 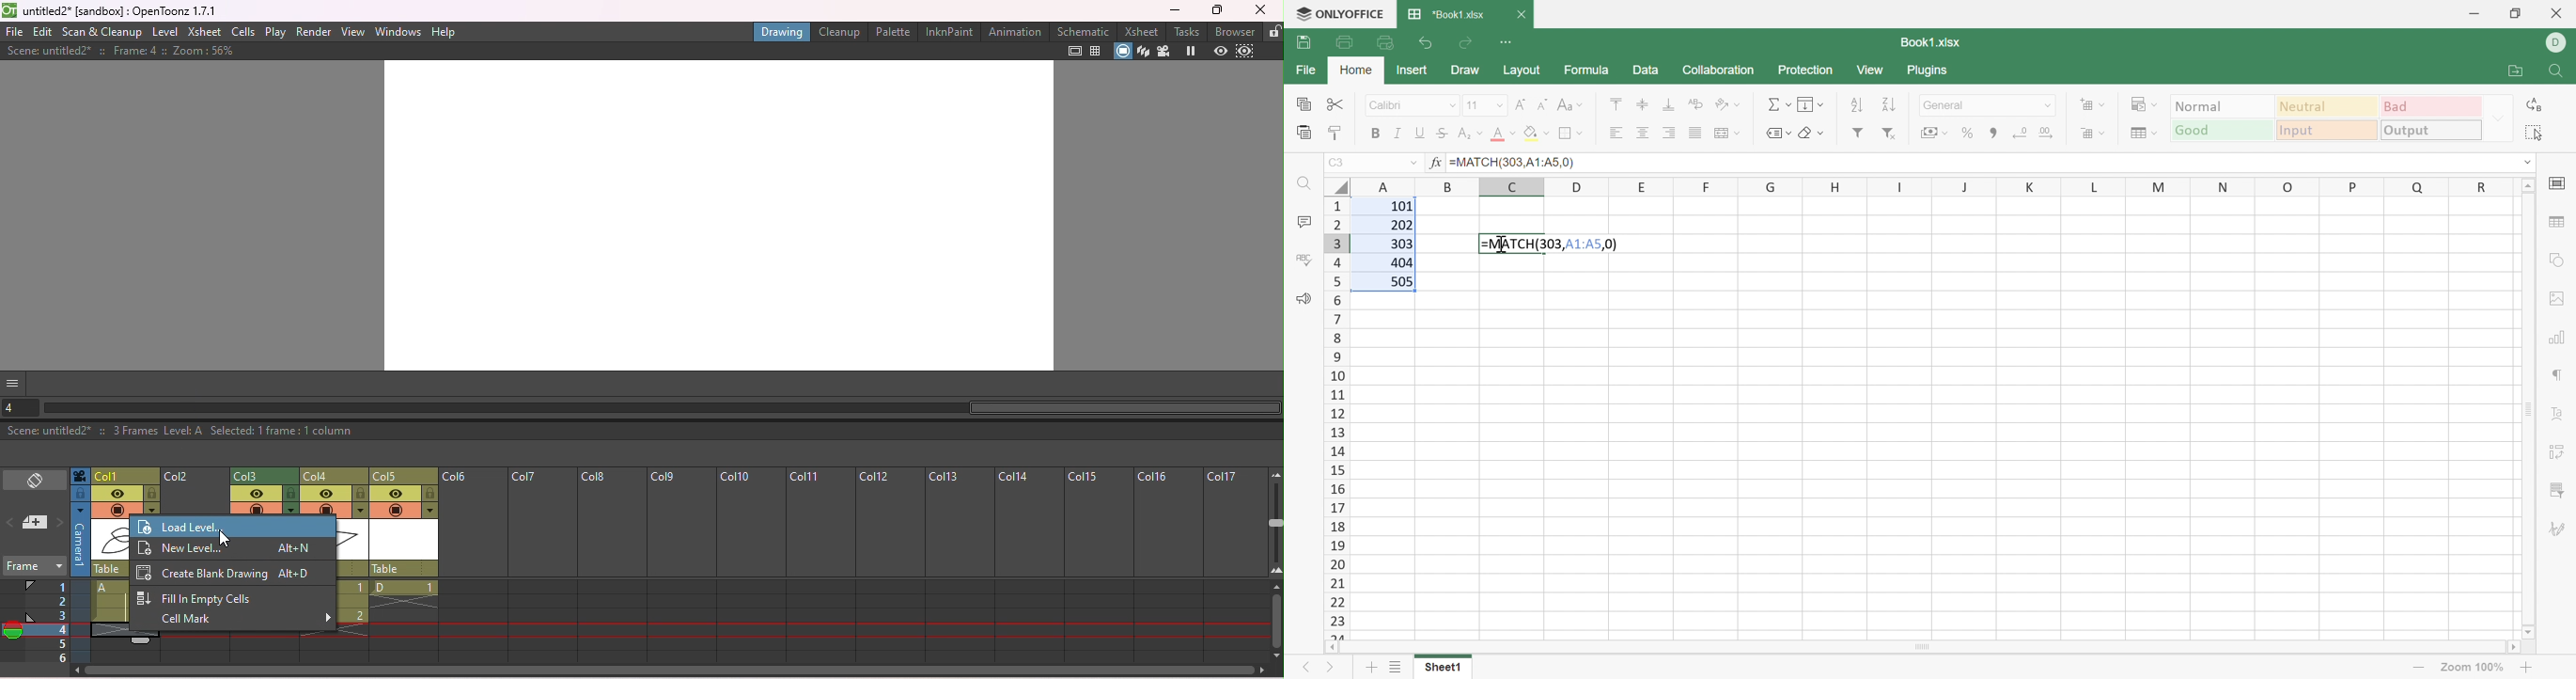 What do you see at coordinates (1342, 13) in the screenshot?
I see `ONLYOFFICE` at bounding box center [1342, 13].